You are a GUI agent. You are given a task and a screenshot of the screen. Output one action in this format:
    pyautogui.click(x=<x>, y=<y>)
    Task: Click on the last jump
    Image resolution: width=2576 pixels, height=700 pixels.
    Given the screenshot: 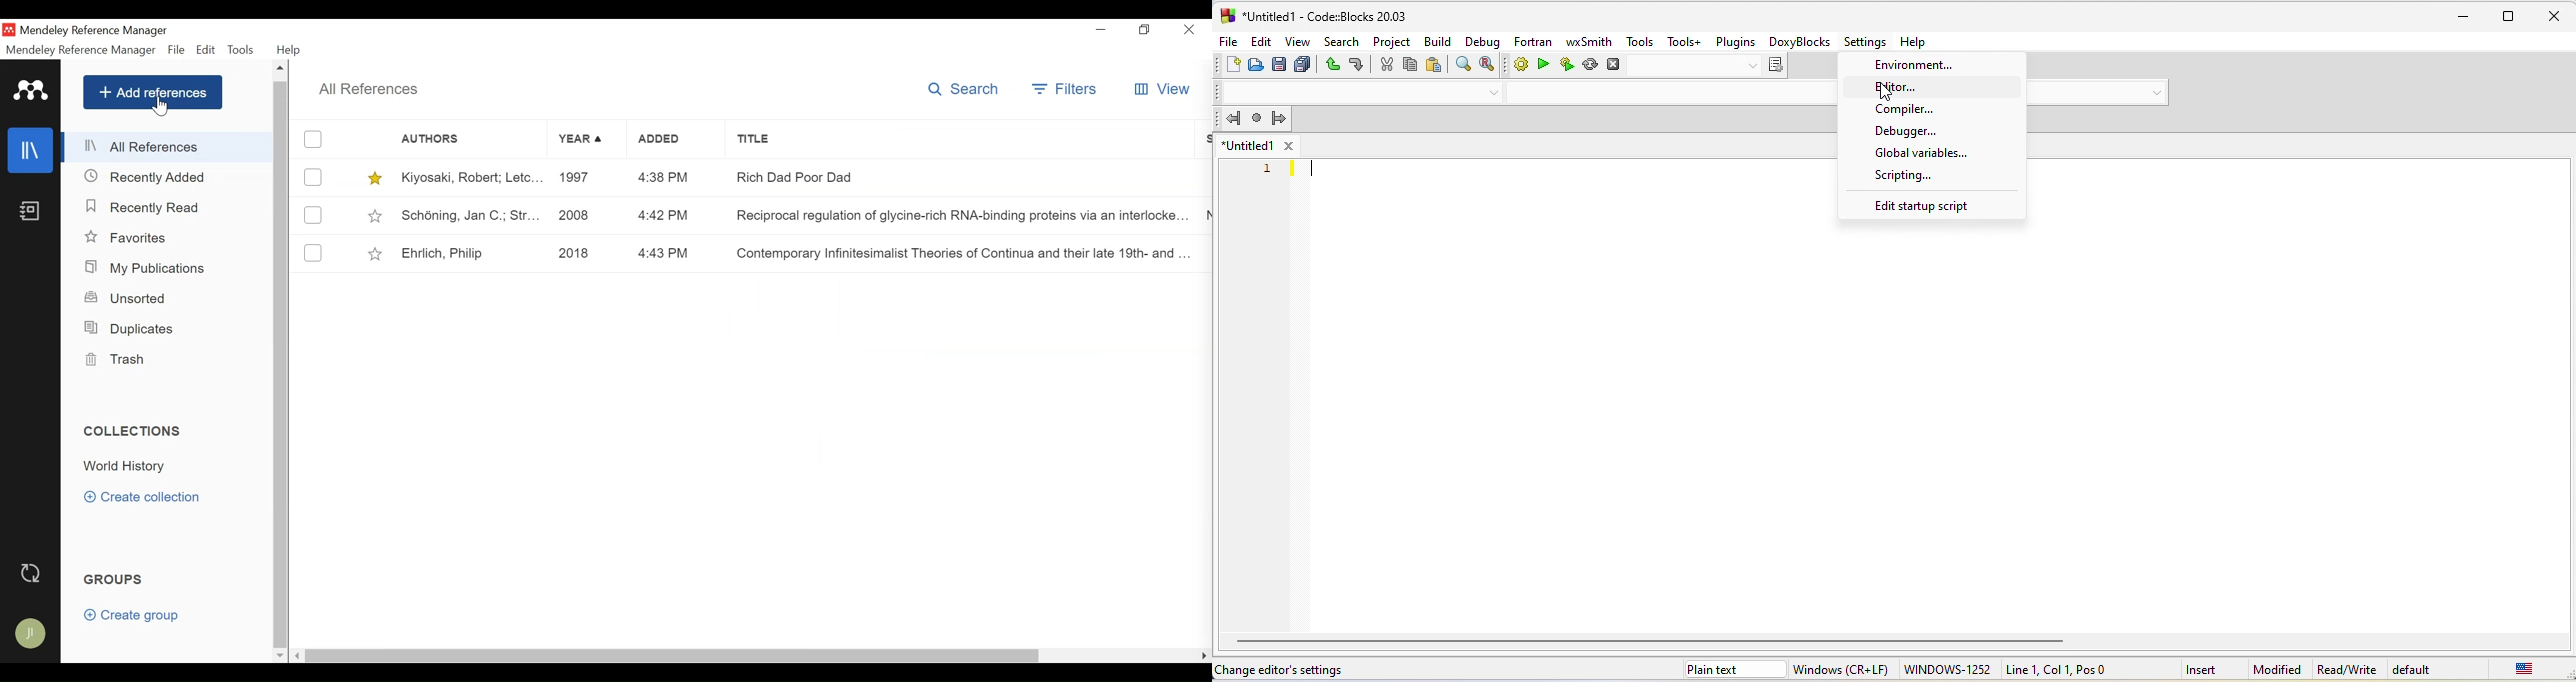 What is the action you would take?
    pyautogui.click(x=1257, y=117)
    